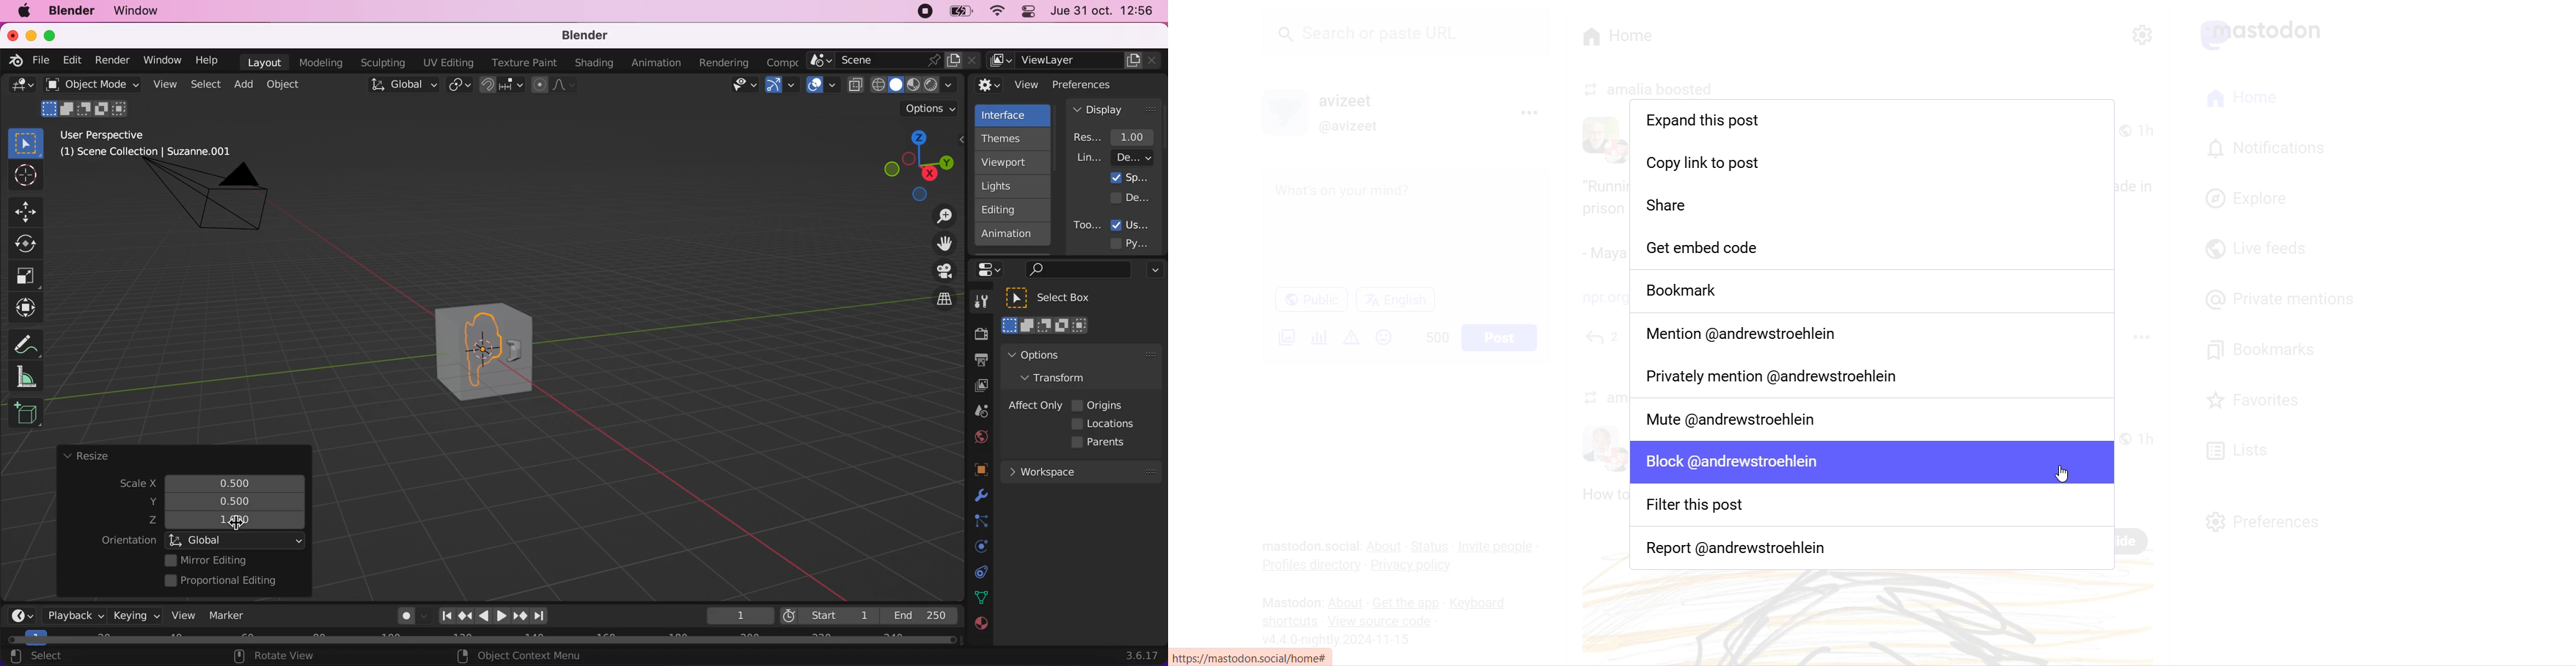 The image size is (2576, 672). I want to click on Share, so click(1866, 204).